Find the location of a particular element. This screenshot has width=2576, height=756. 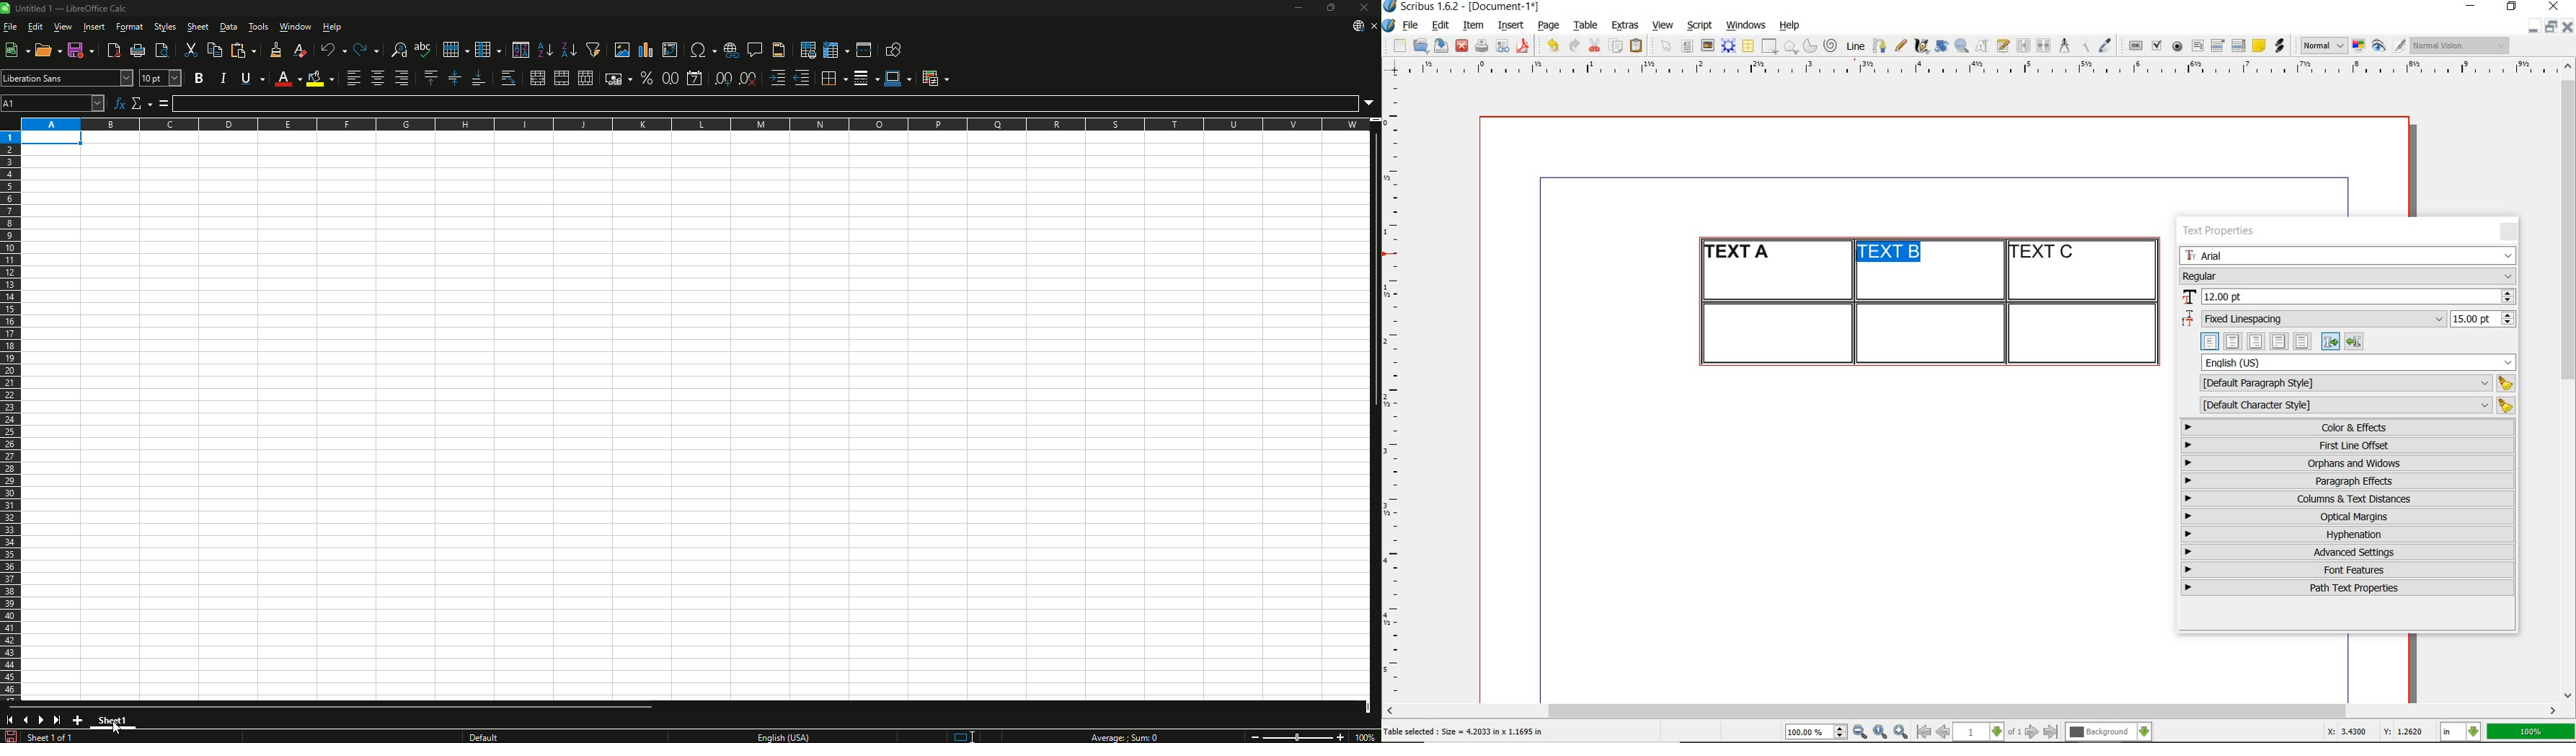

orphans & windows is located at coordinates (2347, 464).